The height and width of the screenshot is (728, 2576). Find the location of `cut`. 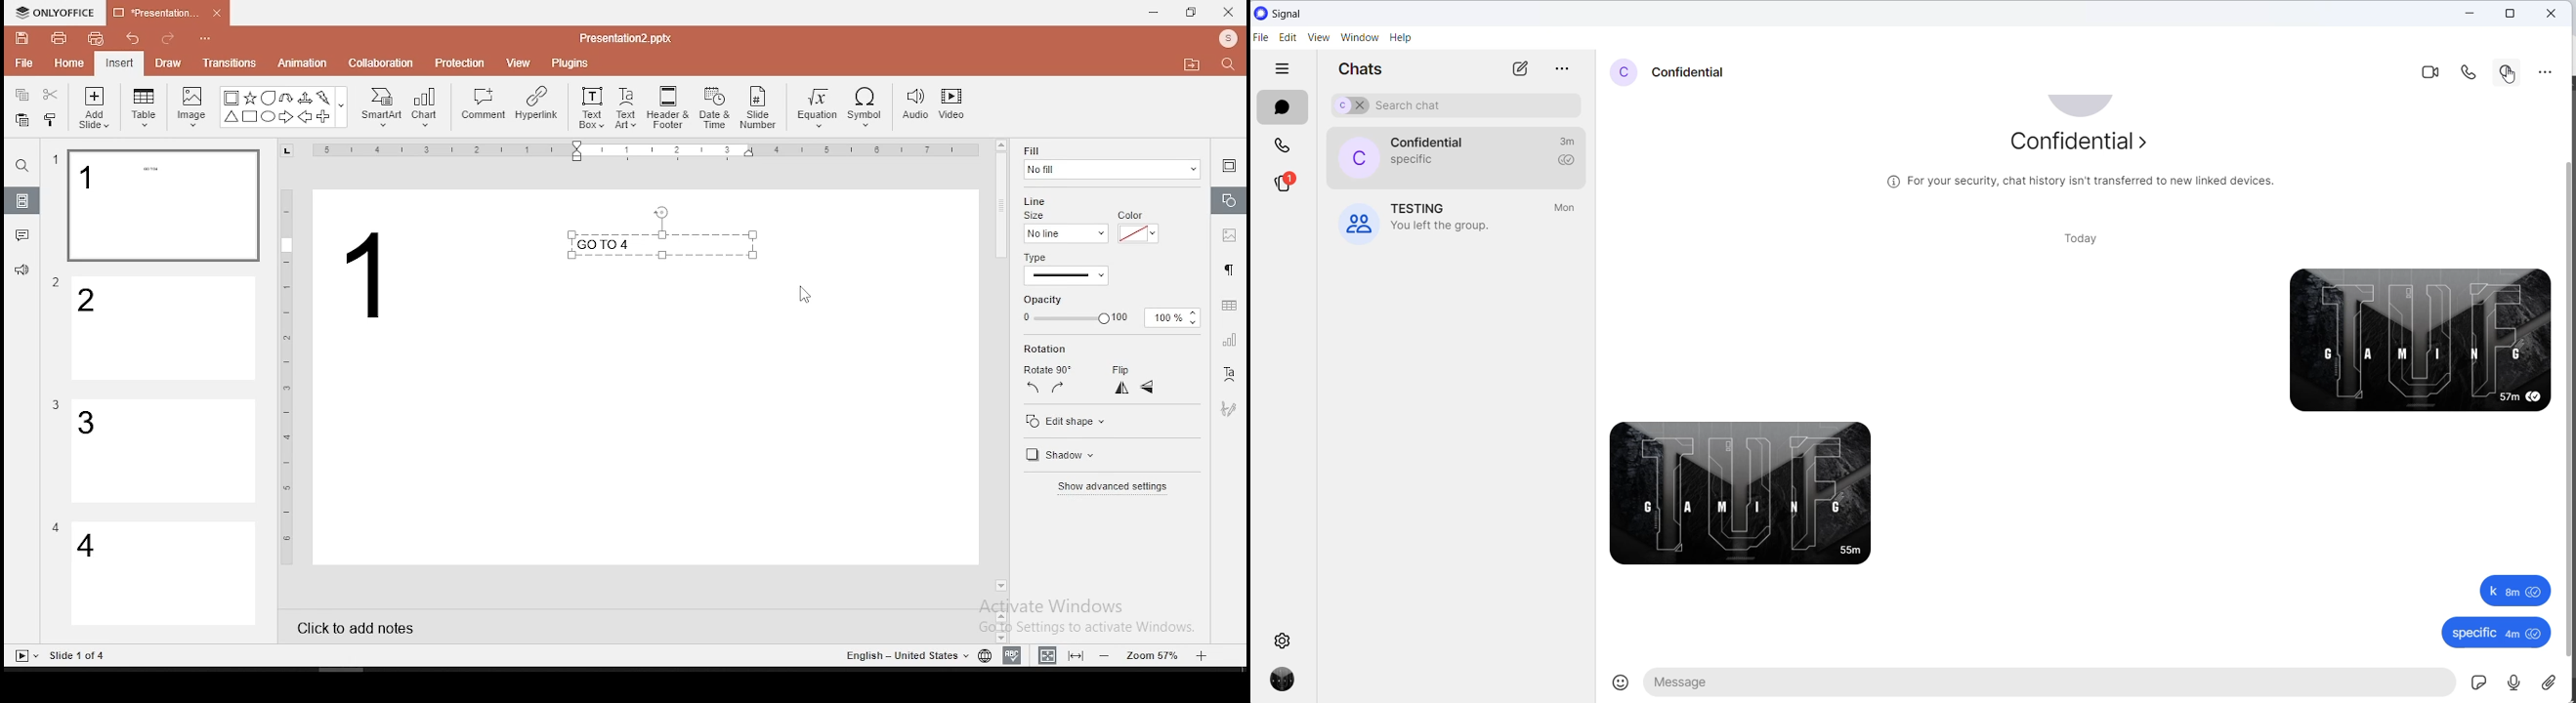

cut is located at coordinates (51, 94).